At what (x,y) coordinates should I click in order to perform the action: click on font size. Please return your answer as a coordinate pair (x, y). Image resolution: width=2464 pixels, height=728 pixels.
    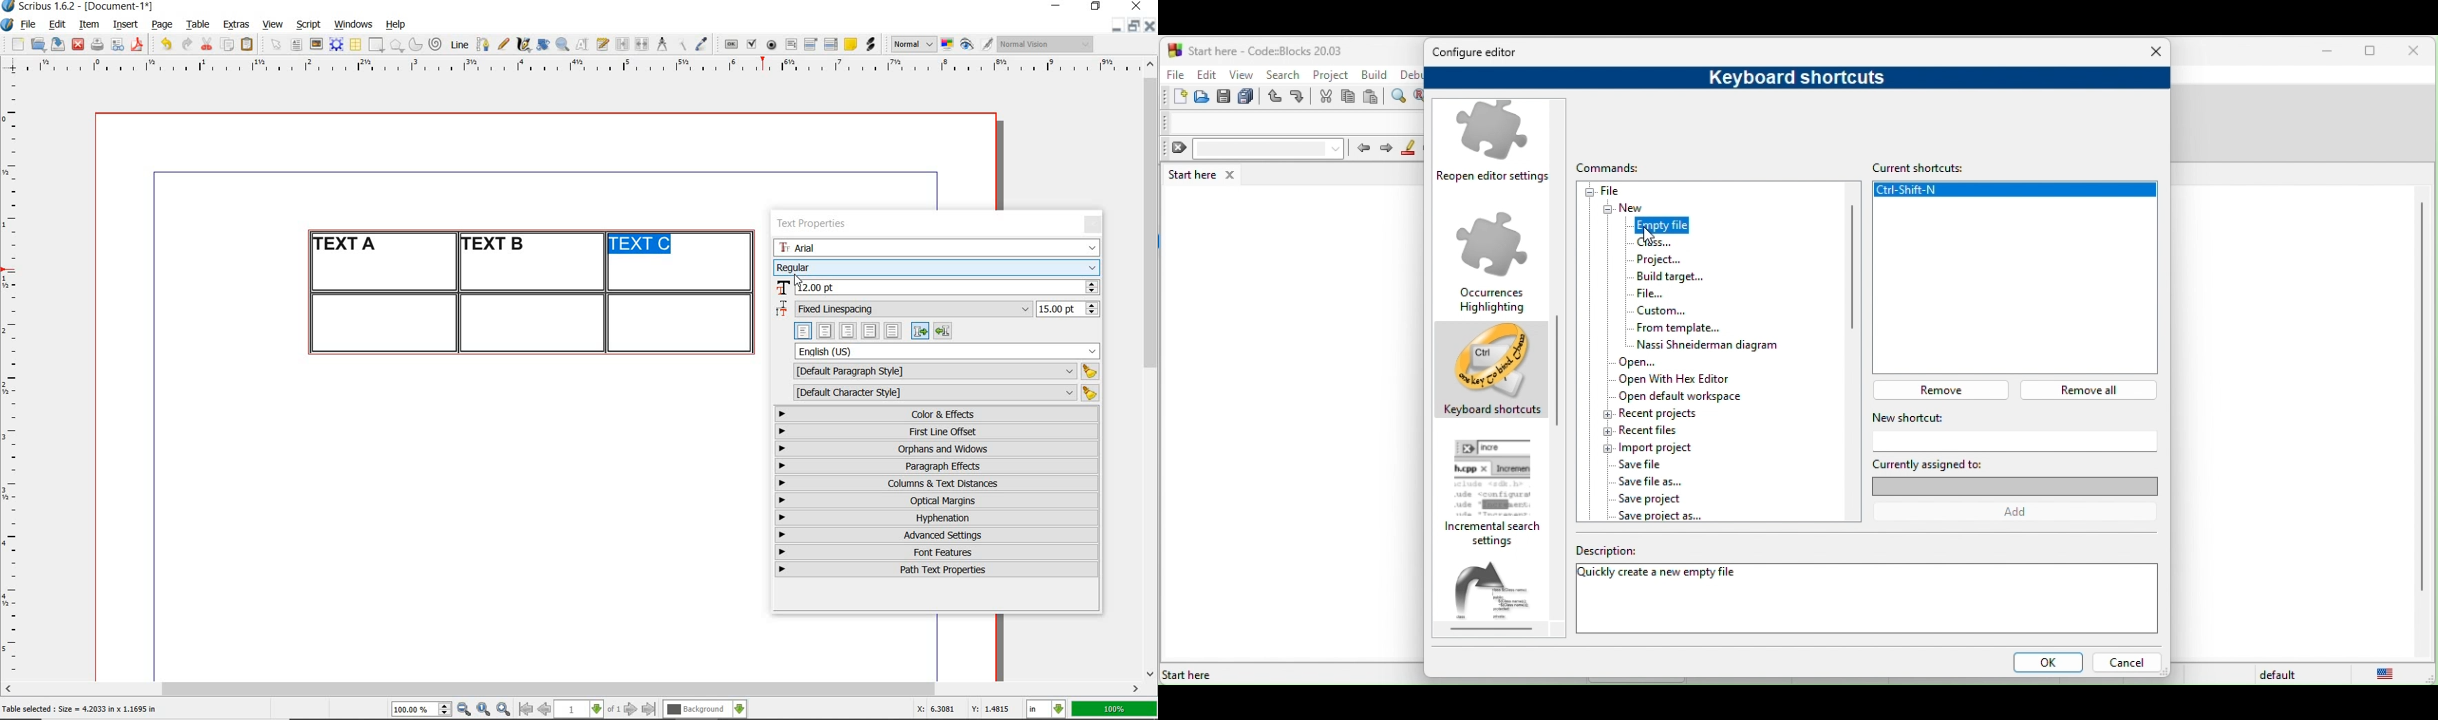
    Looking at the image, I should click on (937, 288).